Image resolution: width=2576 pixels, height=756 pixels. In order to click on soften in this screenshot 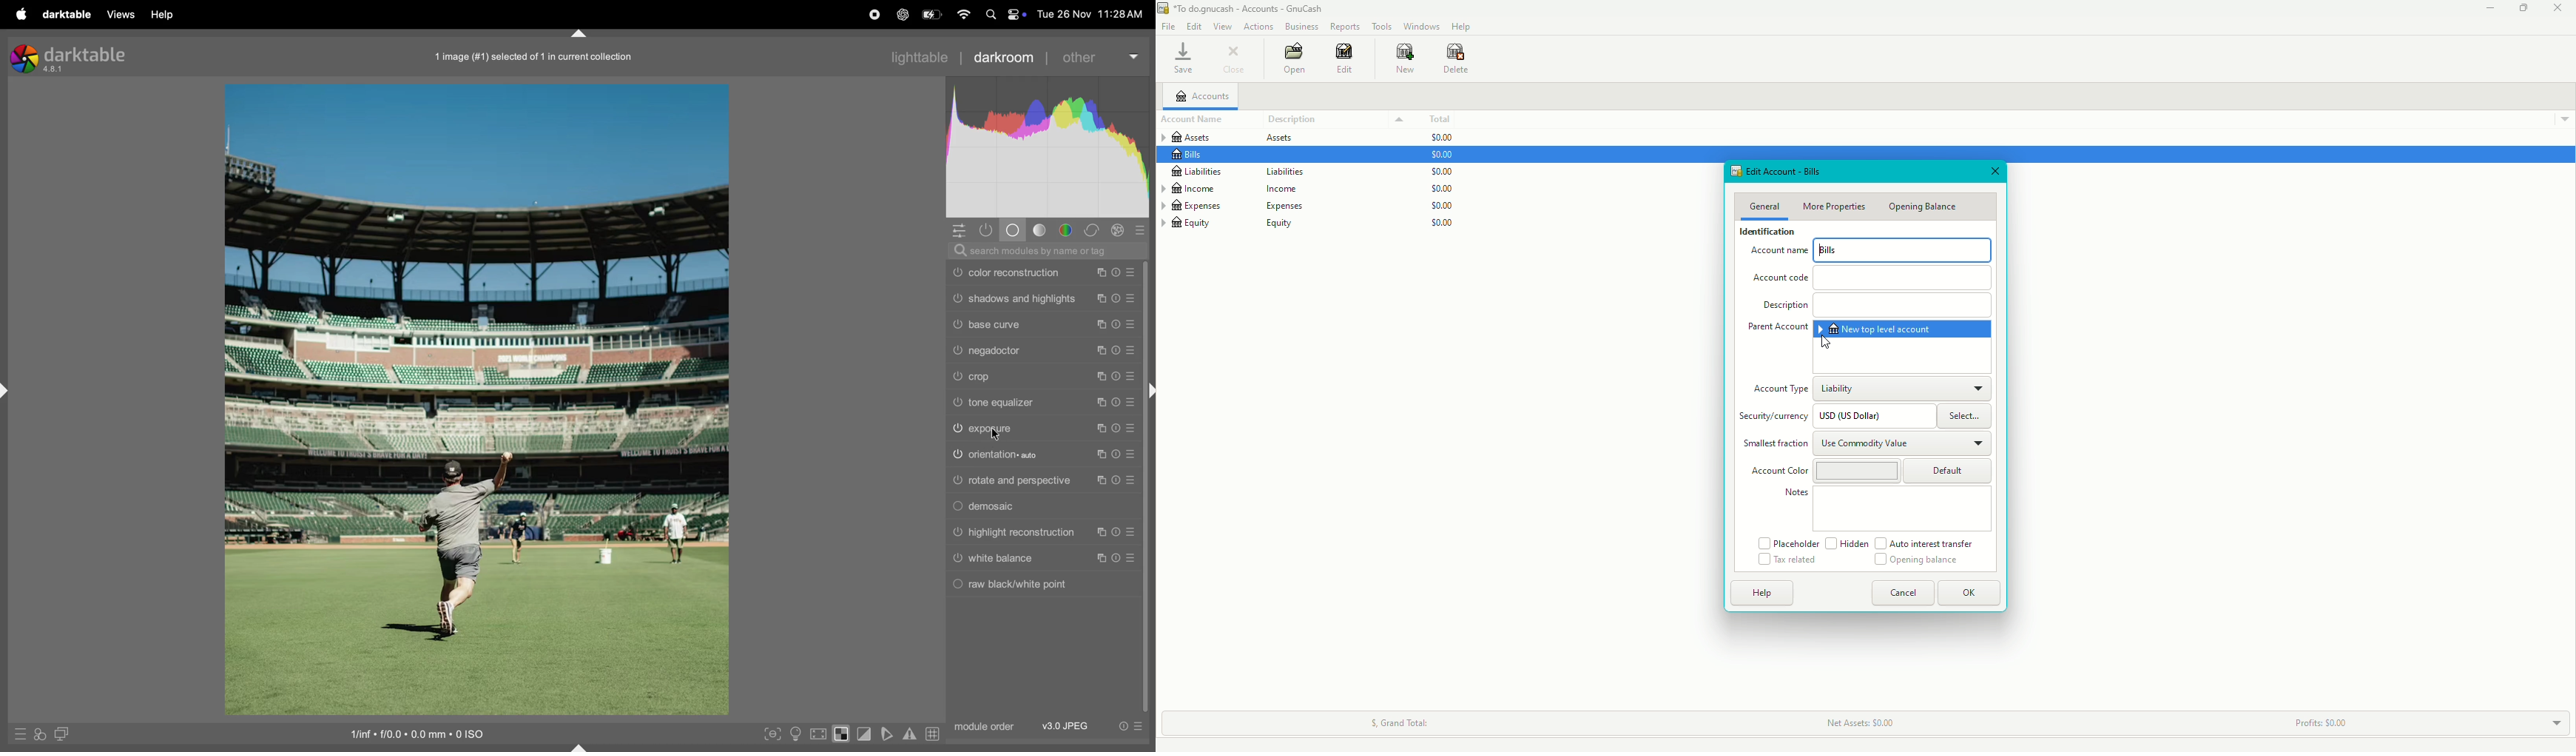, I will do `click(889, 734)`.